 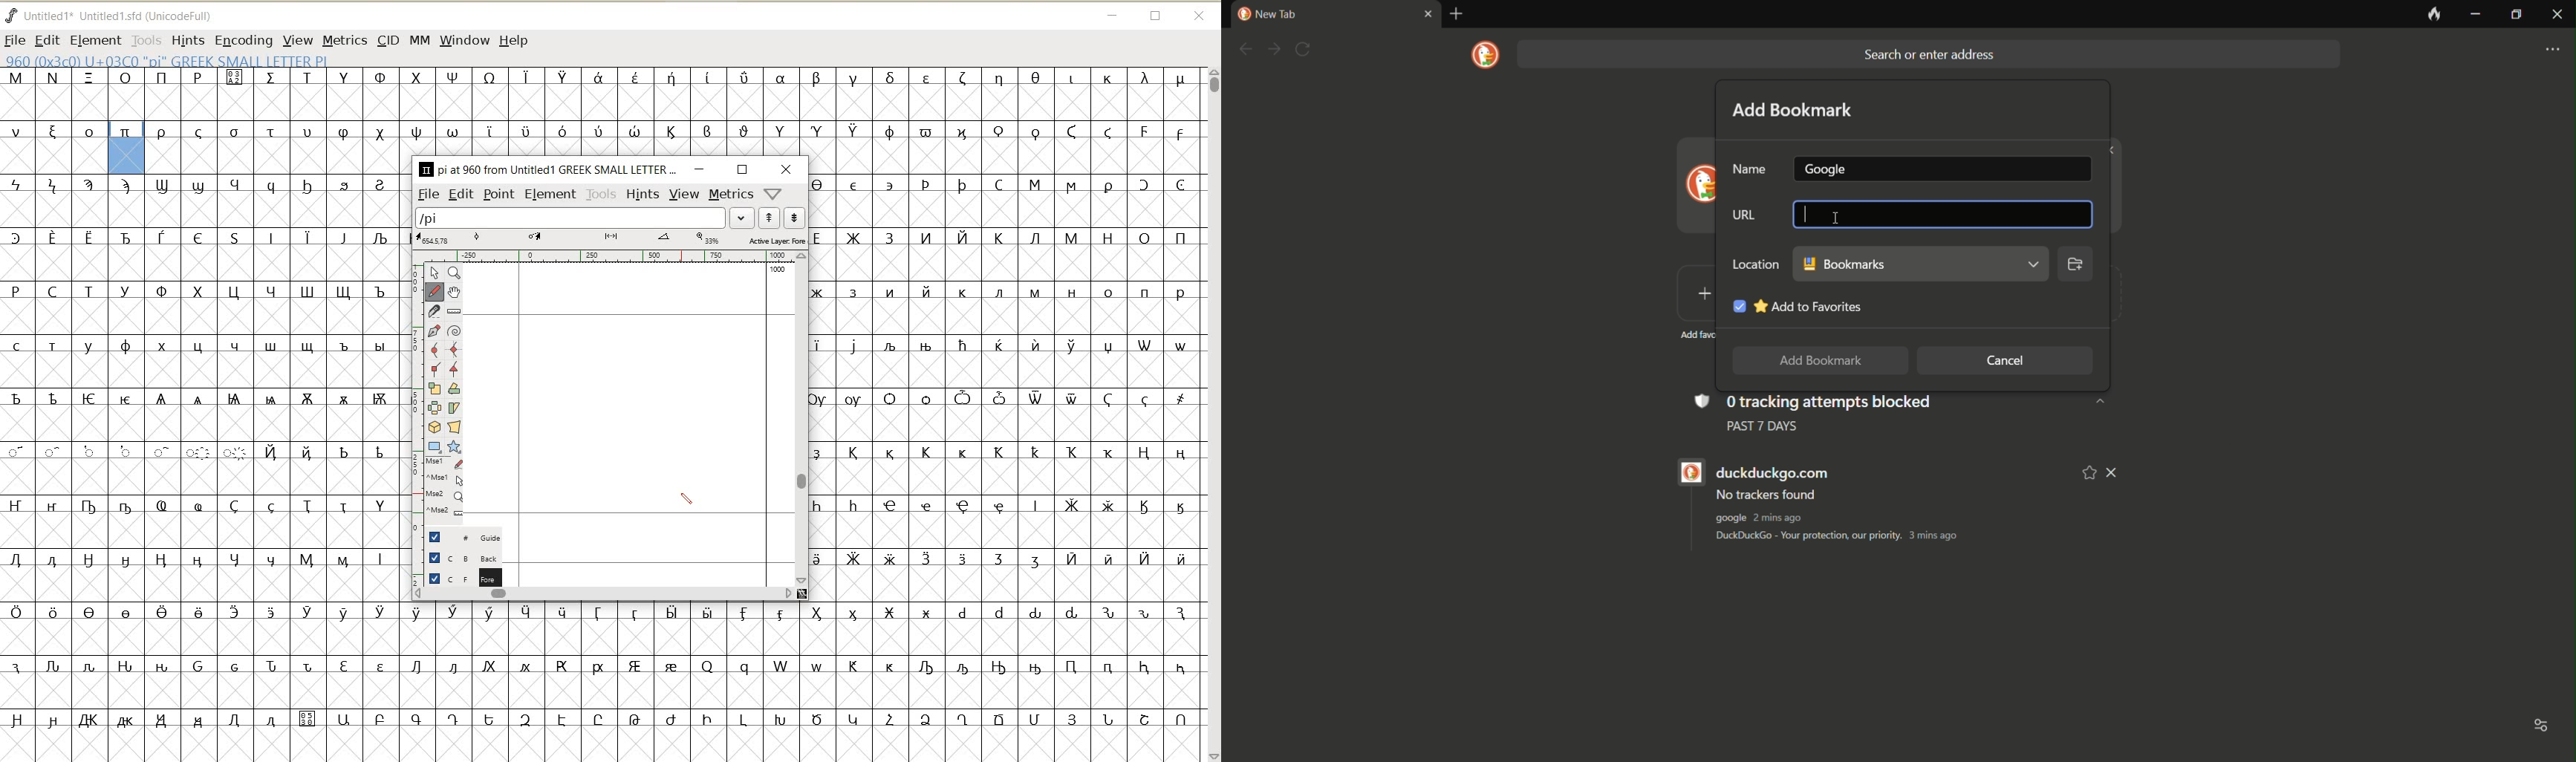 I want to click on add a point, then drag out its control points, so click(x=434, y=329).